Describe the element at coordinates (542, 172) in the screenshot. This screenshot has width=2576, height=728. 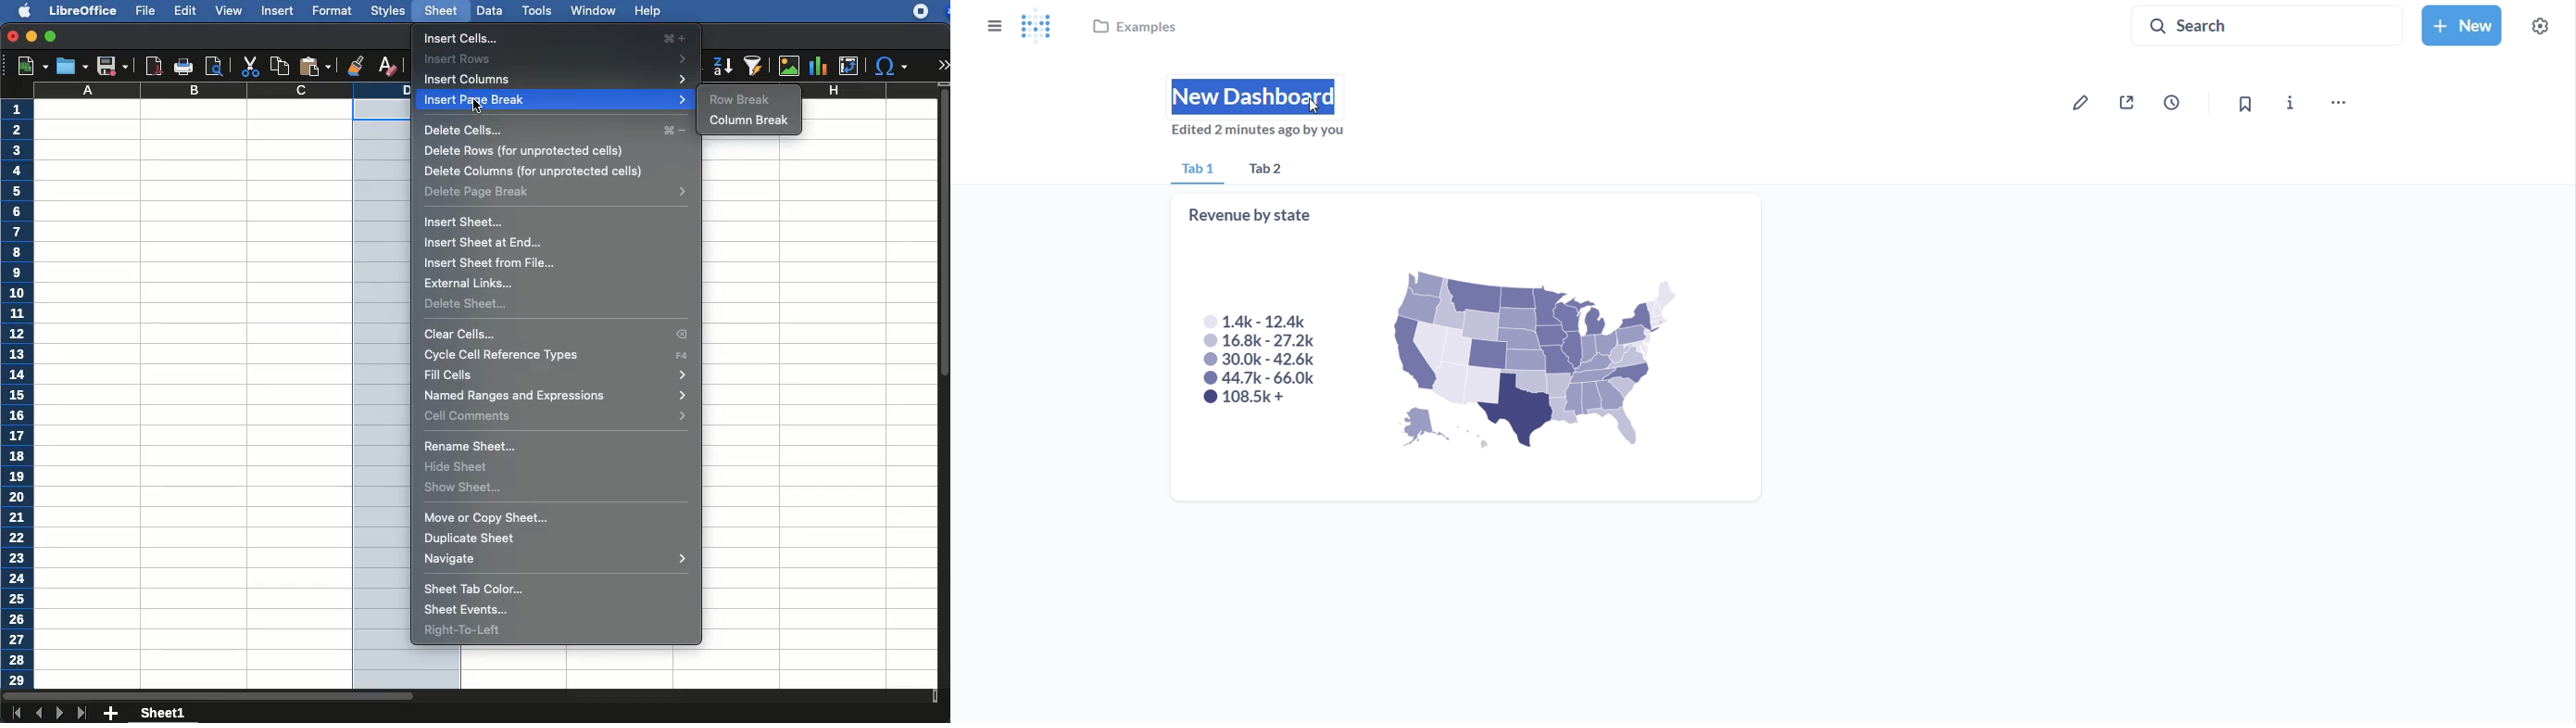
I see `delete columns (for unprotected cels)` at that location.